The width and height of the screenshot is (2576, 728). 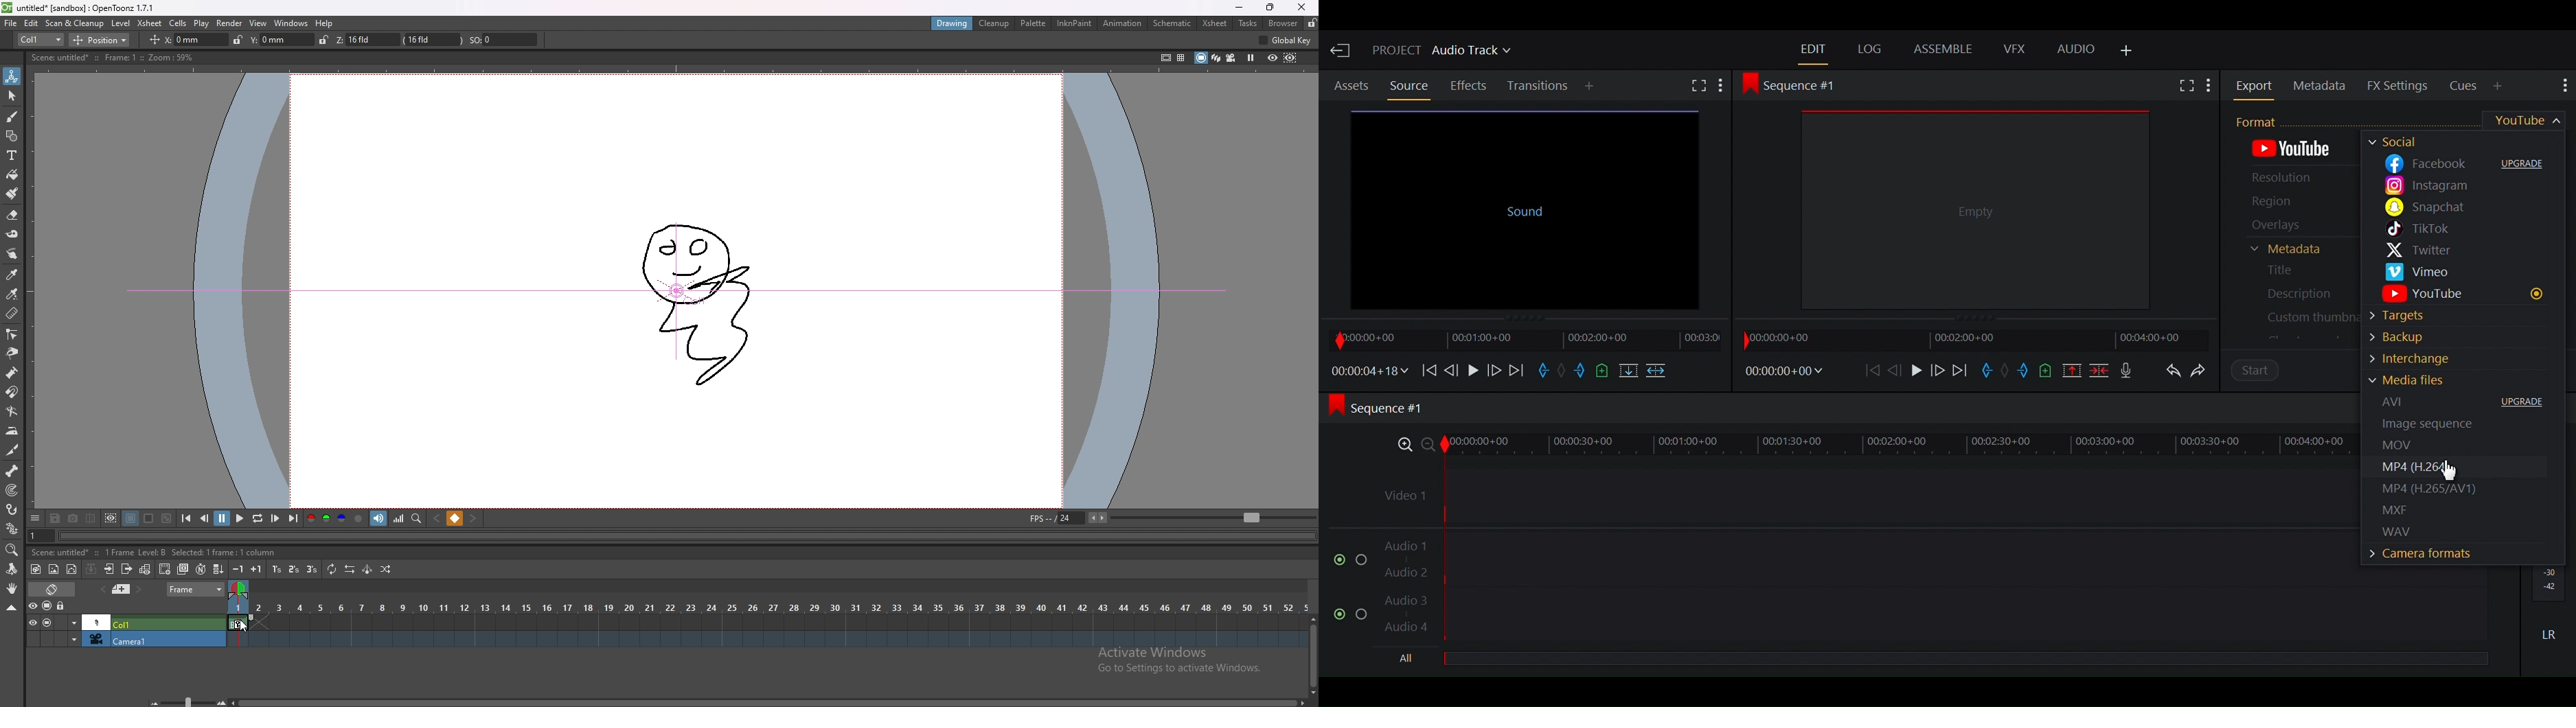 I want to click on Timeline, so click(x=1521, y=339).